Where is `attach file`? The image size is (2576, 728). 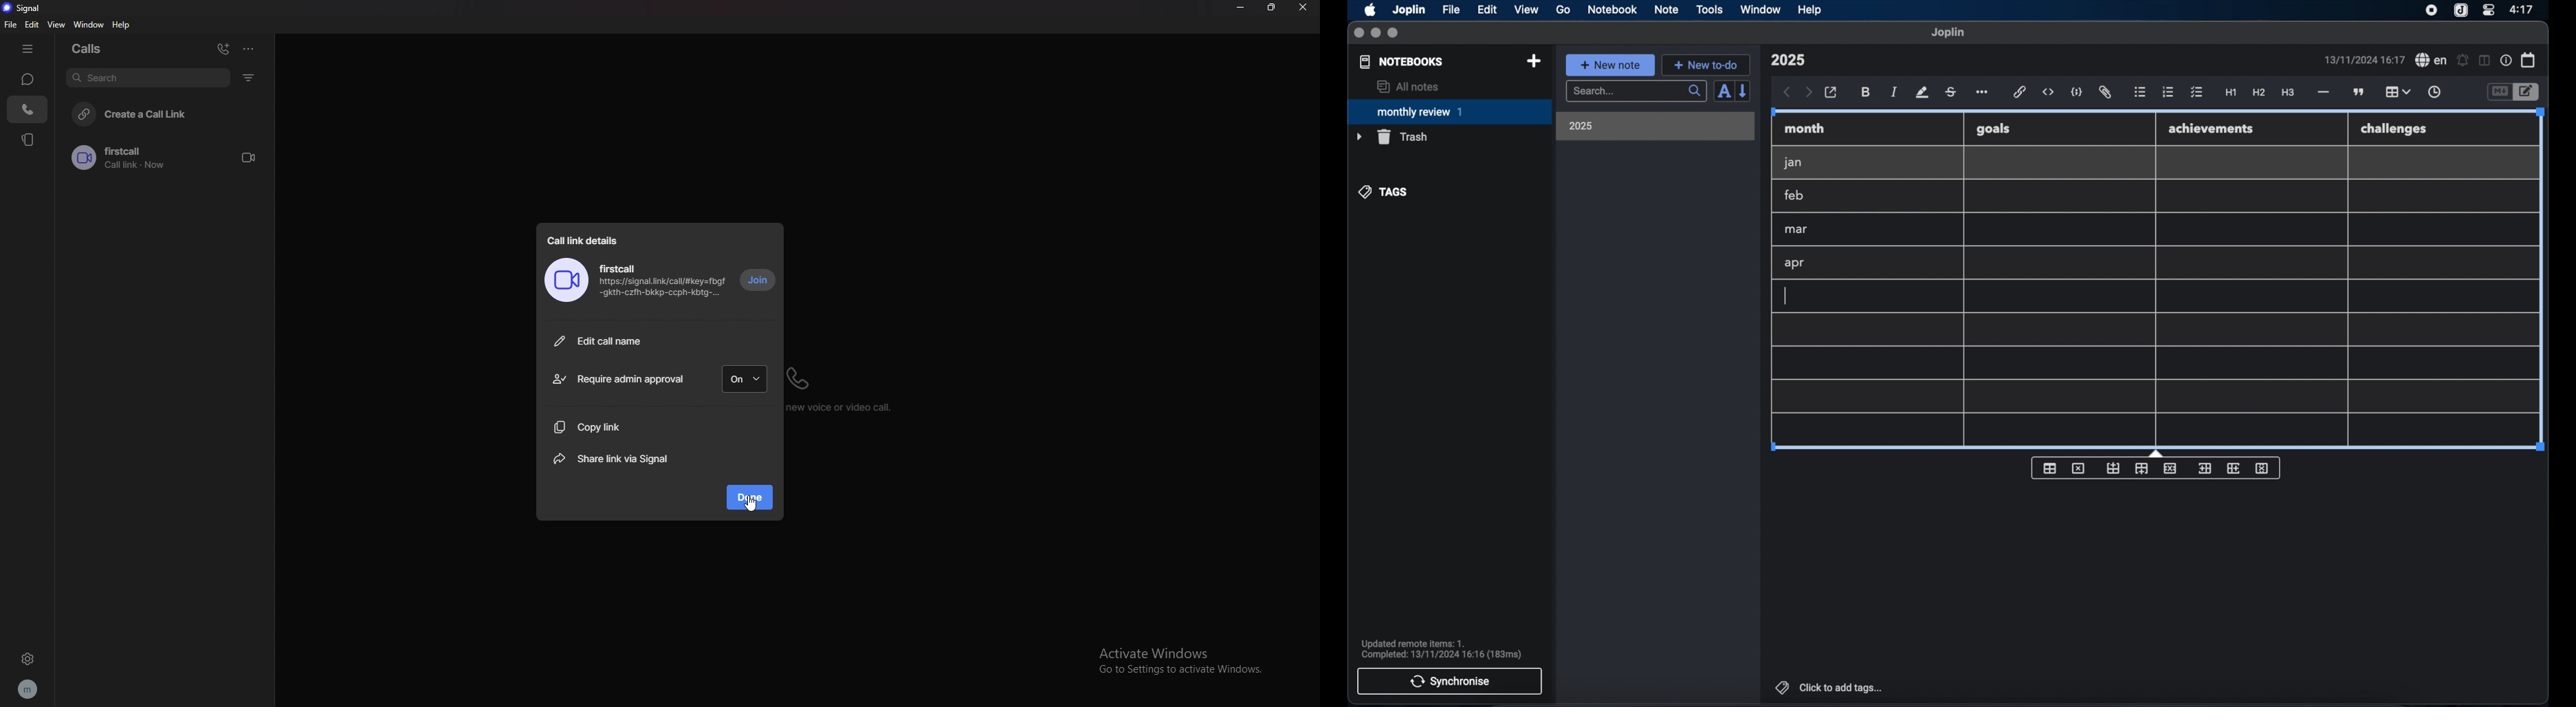 attach file is located at coordinates (2105, 92).